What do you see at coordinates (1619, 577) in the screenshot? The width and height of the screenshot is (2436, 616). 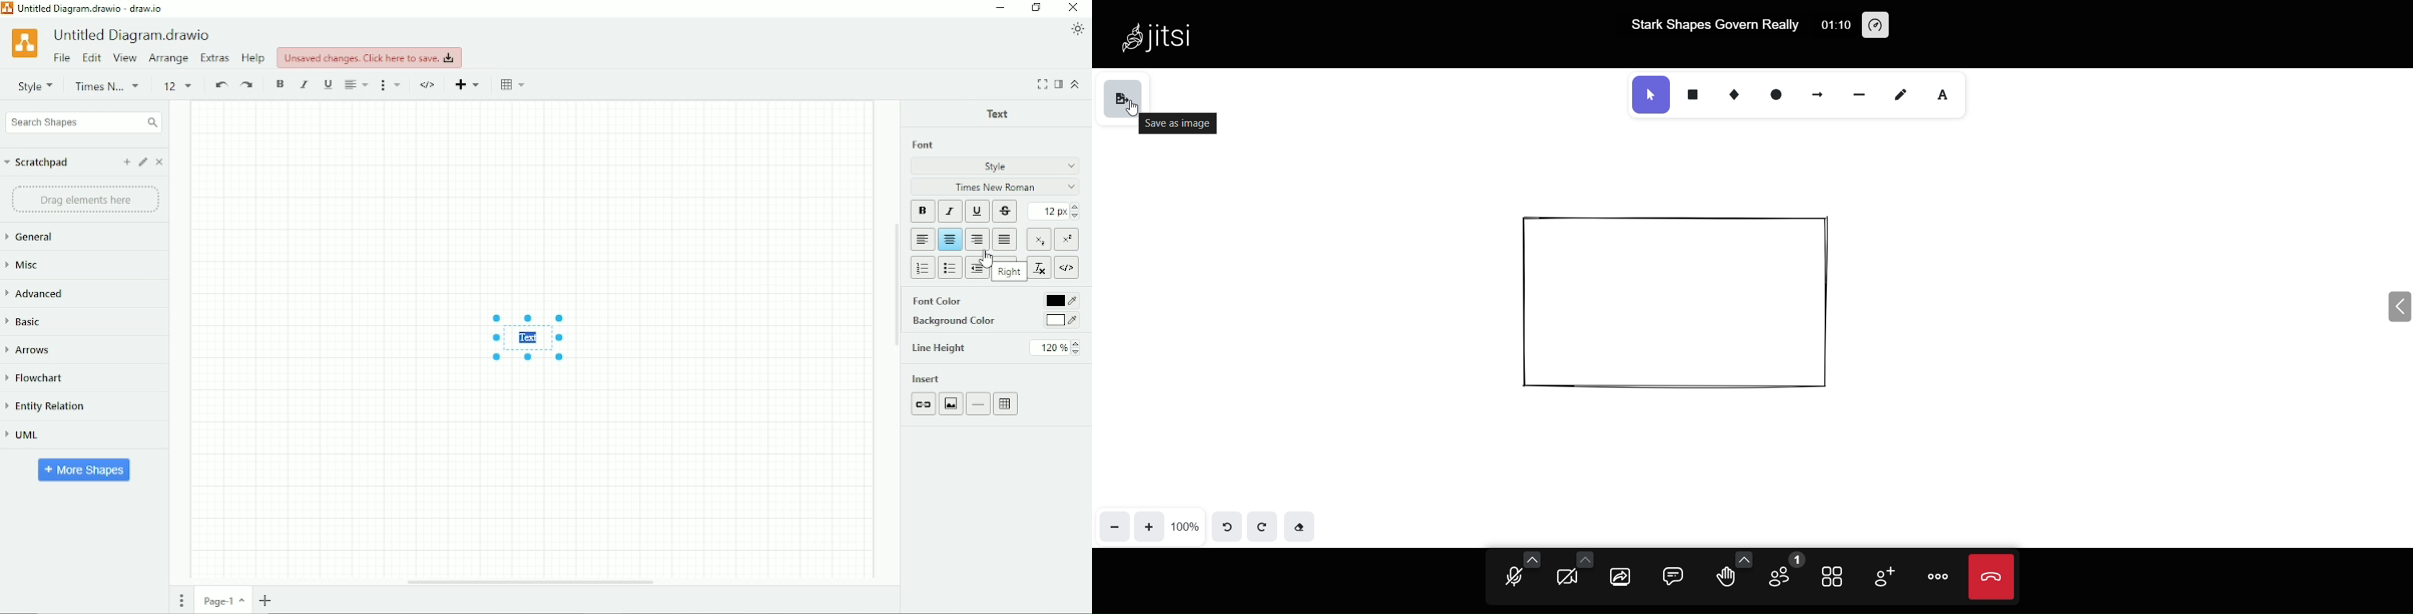 I see `share screen` at bounding box center [1619, 577].